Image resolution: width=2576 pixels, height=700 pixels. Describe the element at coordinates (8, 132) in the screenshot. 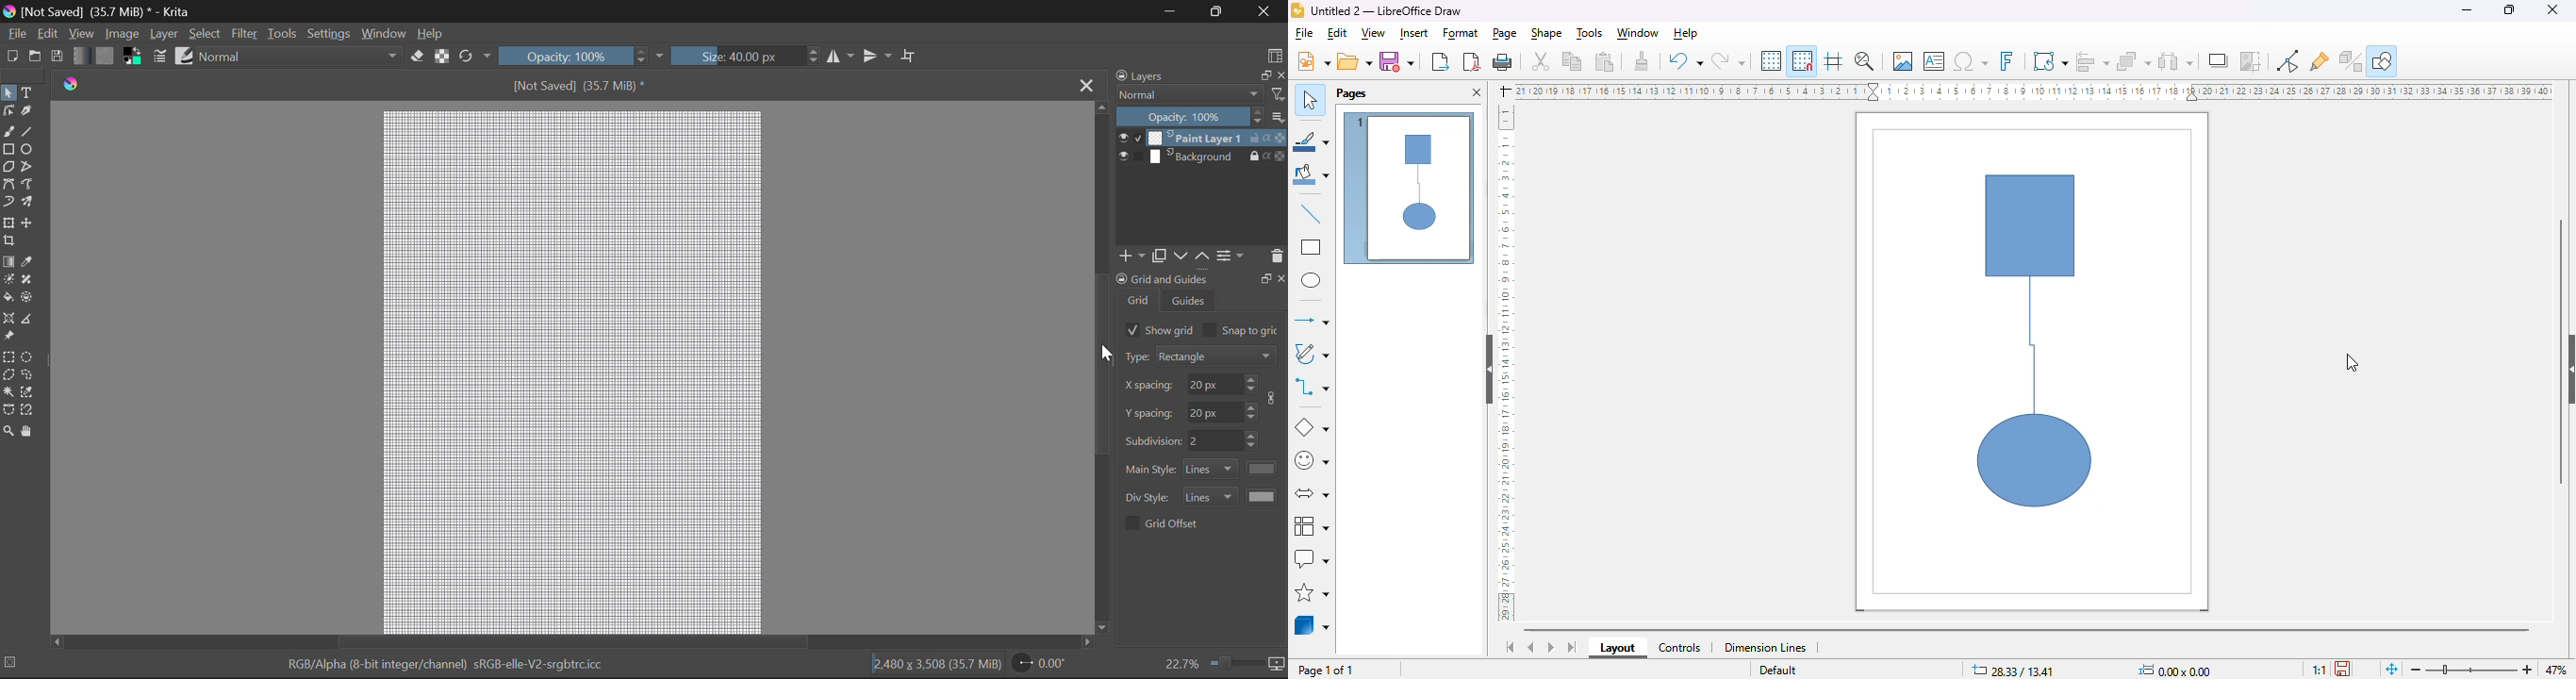

I see `Freehand` at that location.